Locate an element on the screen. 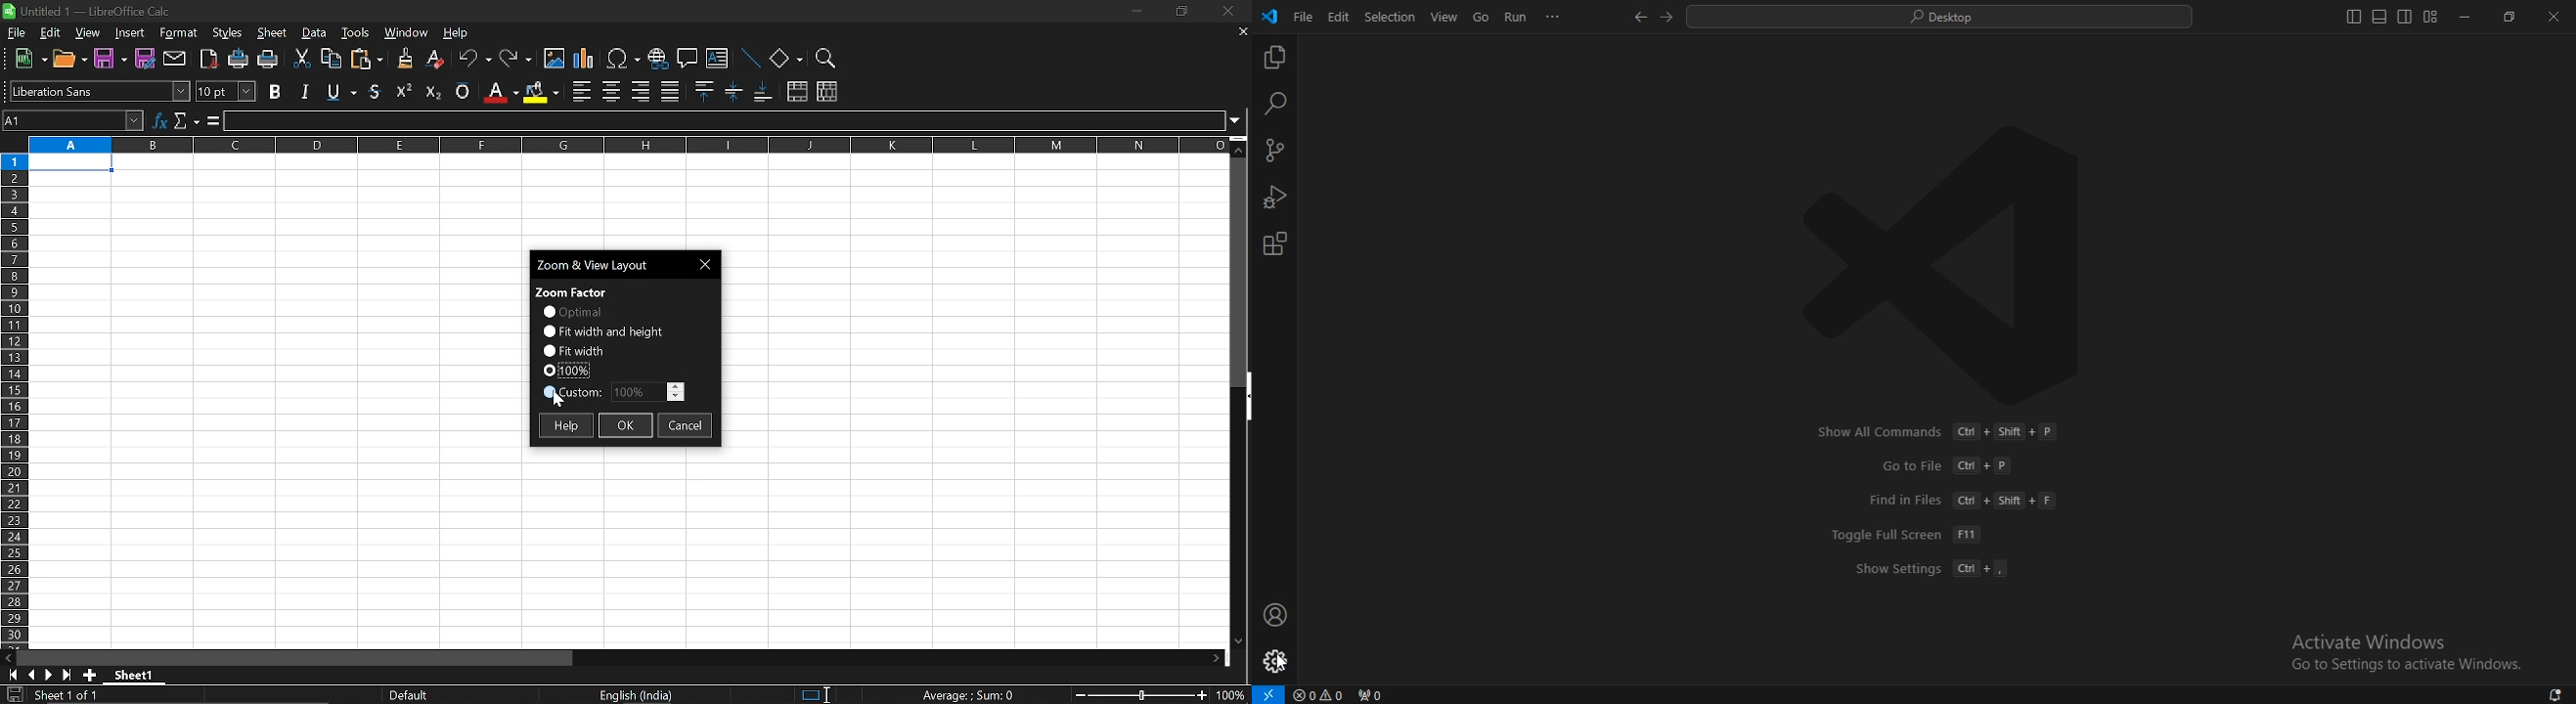 This screenshot has height=728, width=2576. previous page is located at coordinates (31, 675).